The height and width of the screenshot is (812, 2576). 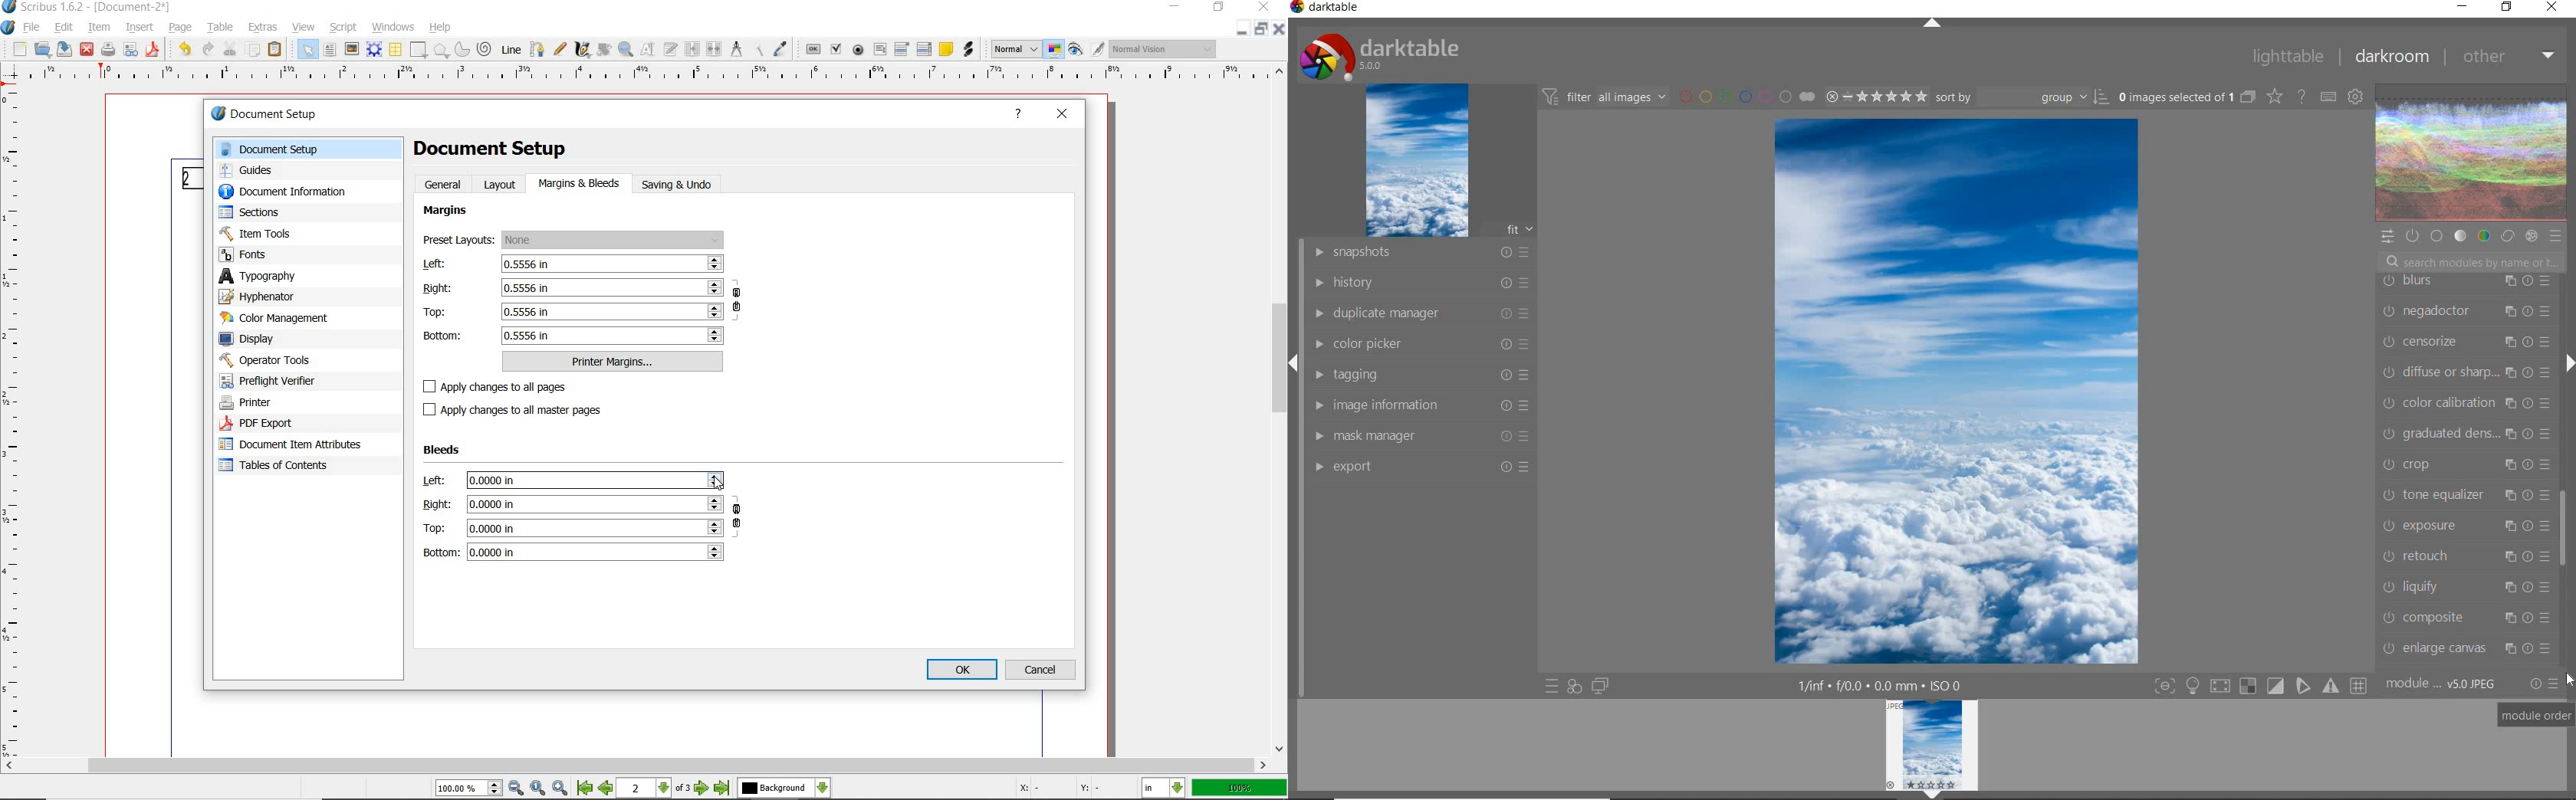 What do you see at coordinates (2552, 8) in the screenshot?
I see `CLOSE` at bounding box center [2552, 8].